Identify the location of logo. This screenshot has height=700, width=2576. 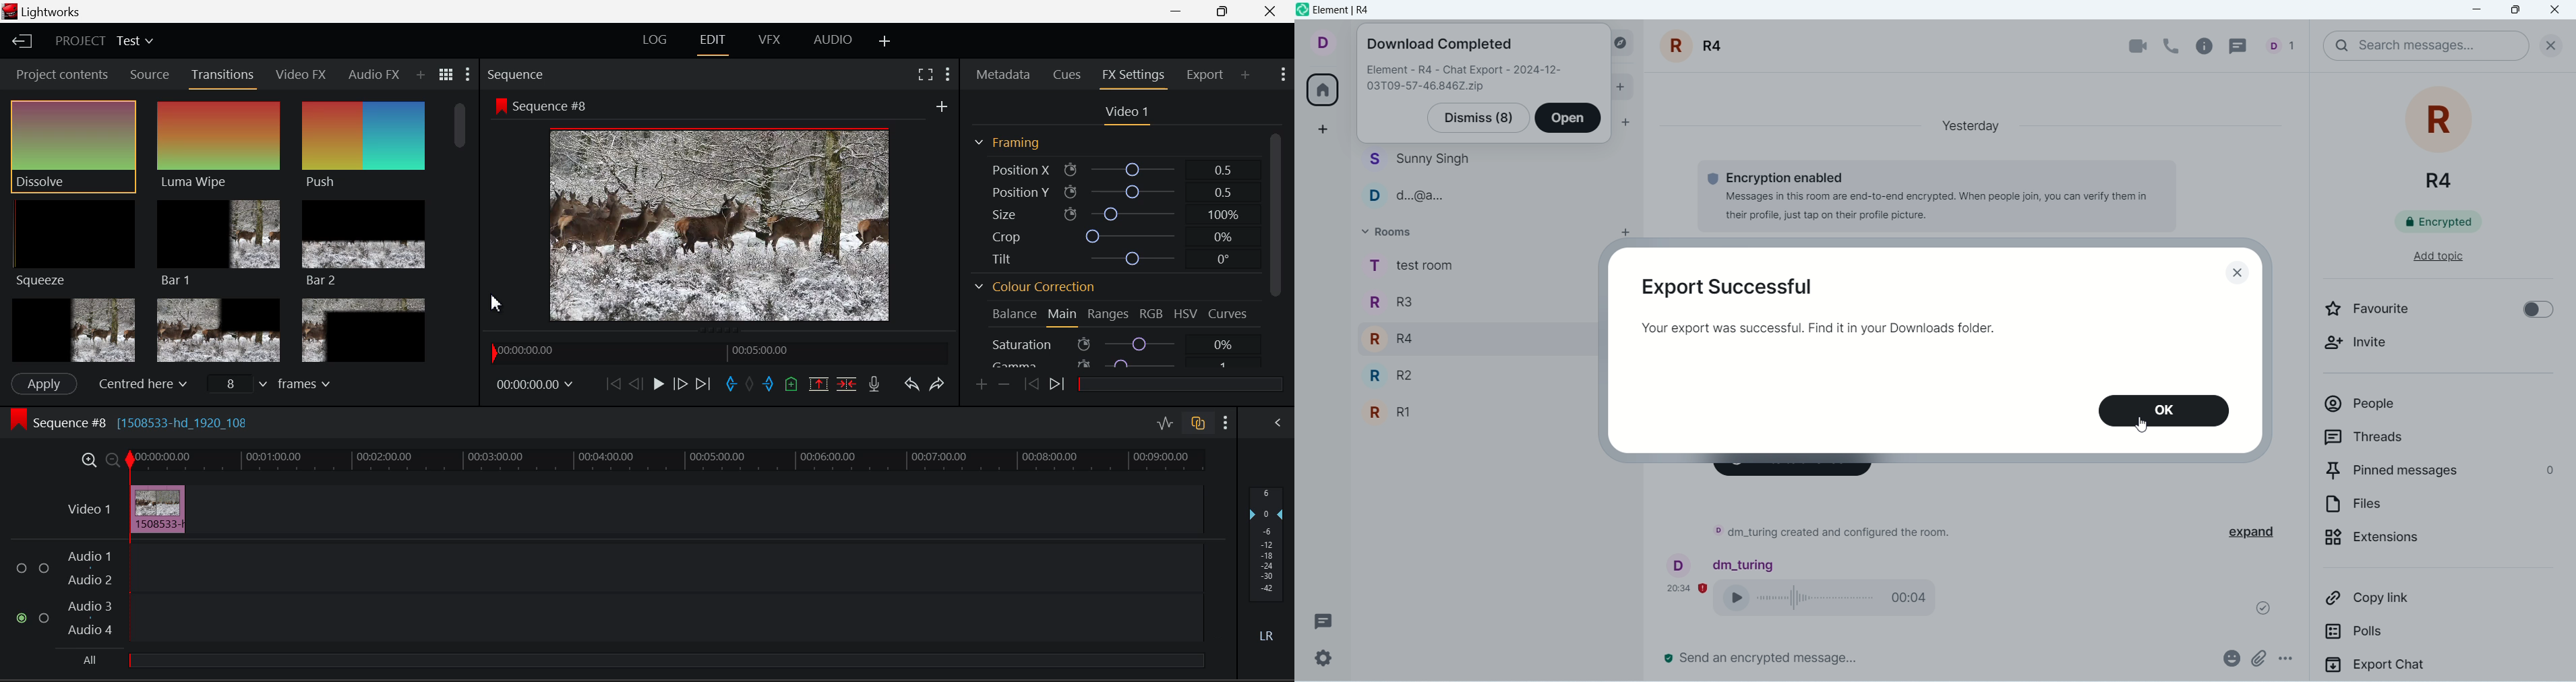
(1302, 9).